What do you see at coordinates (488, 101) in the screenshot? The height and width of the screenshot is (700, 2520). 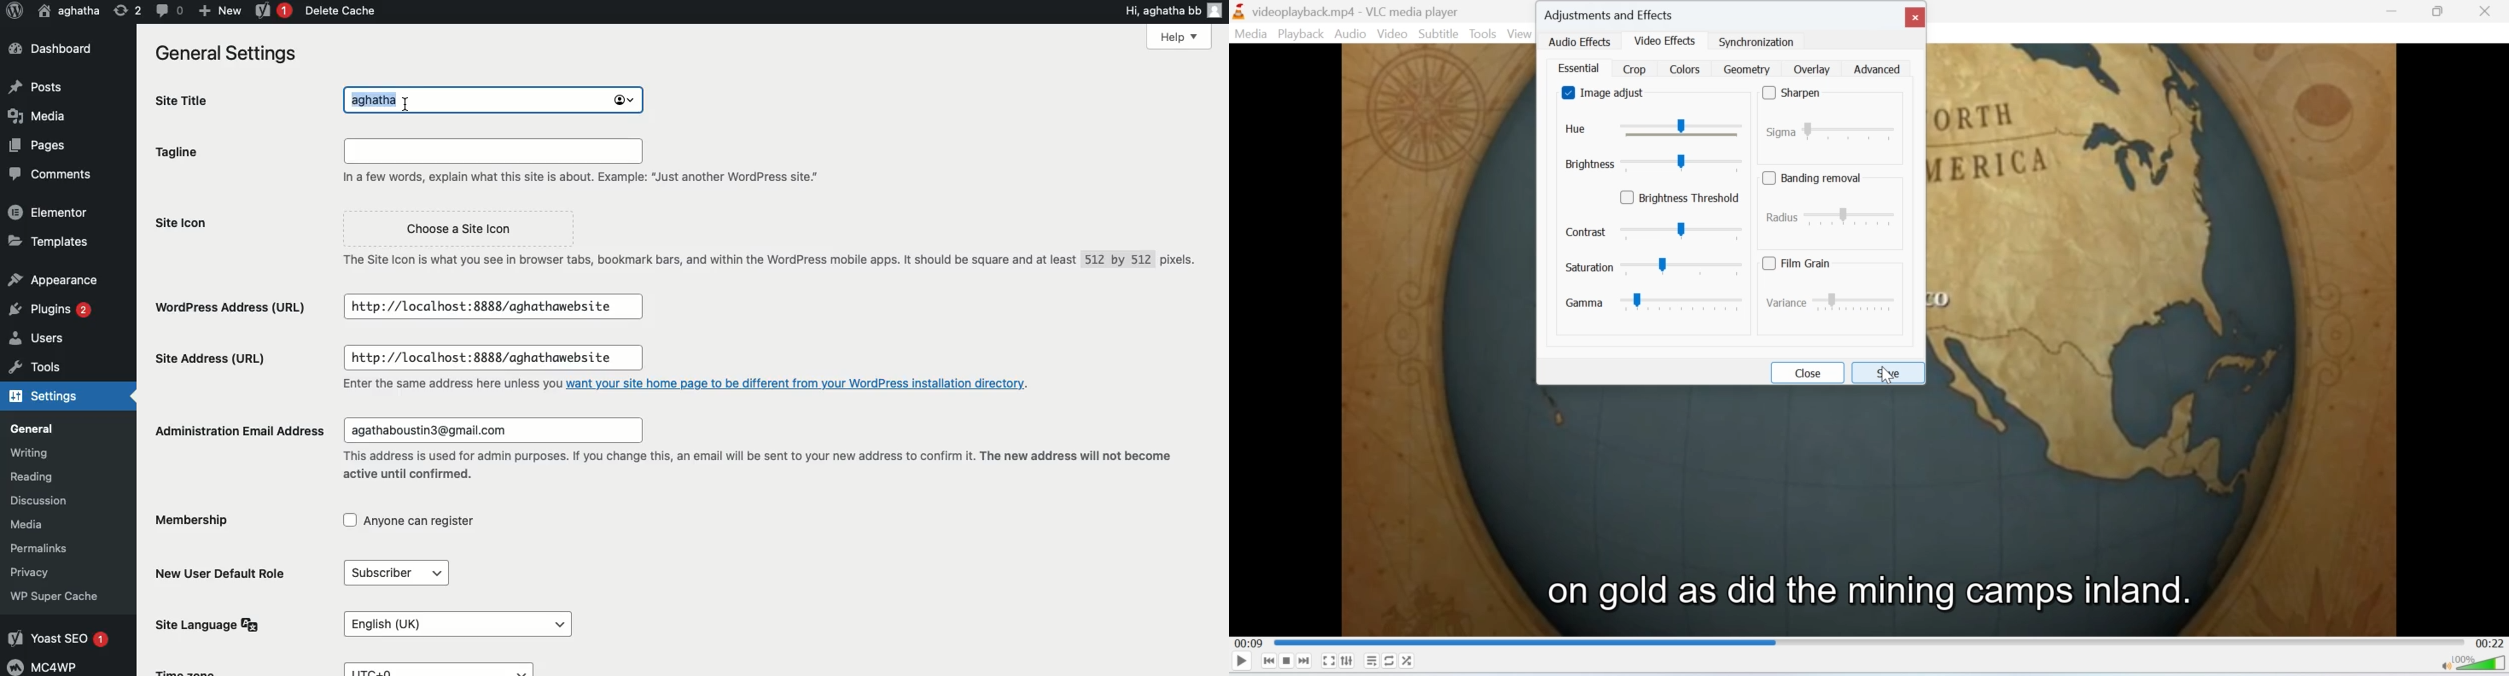 I see `aghatha` at bounding box center [488, 101].